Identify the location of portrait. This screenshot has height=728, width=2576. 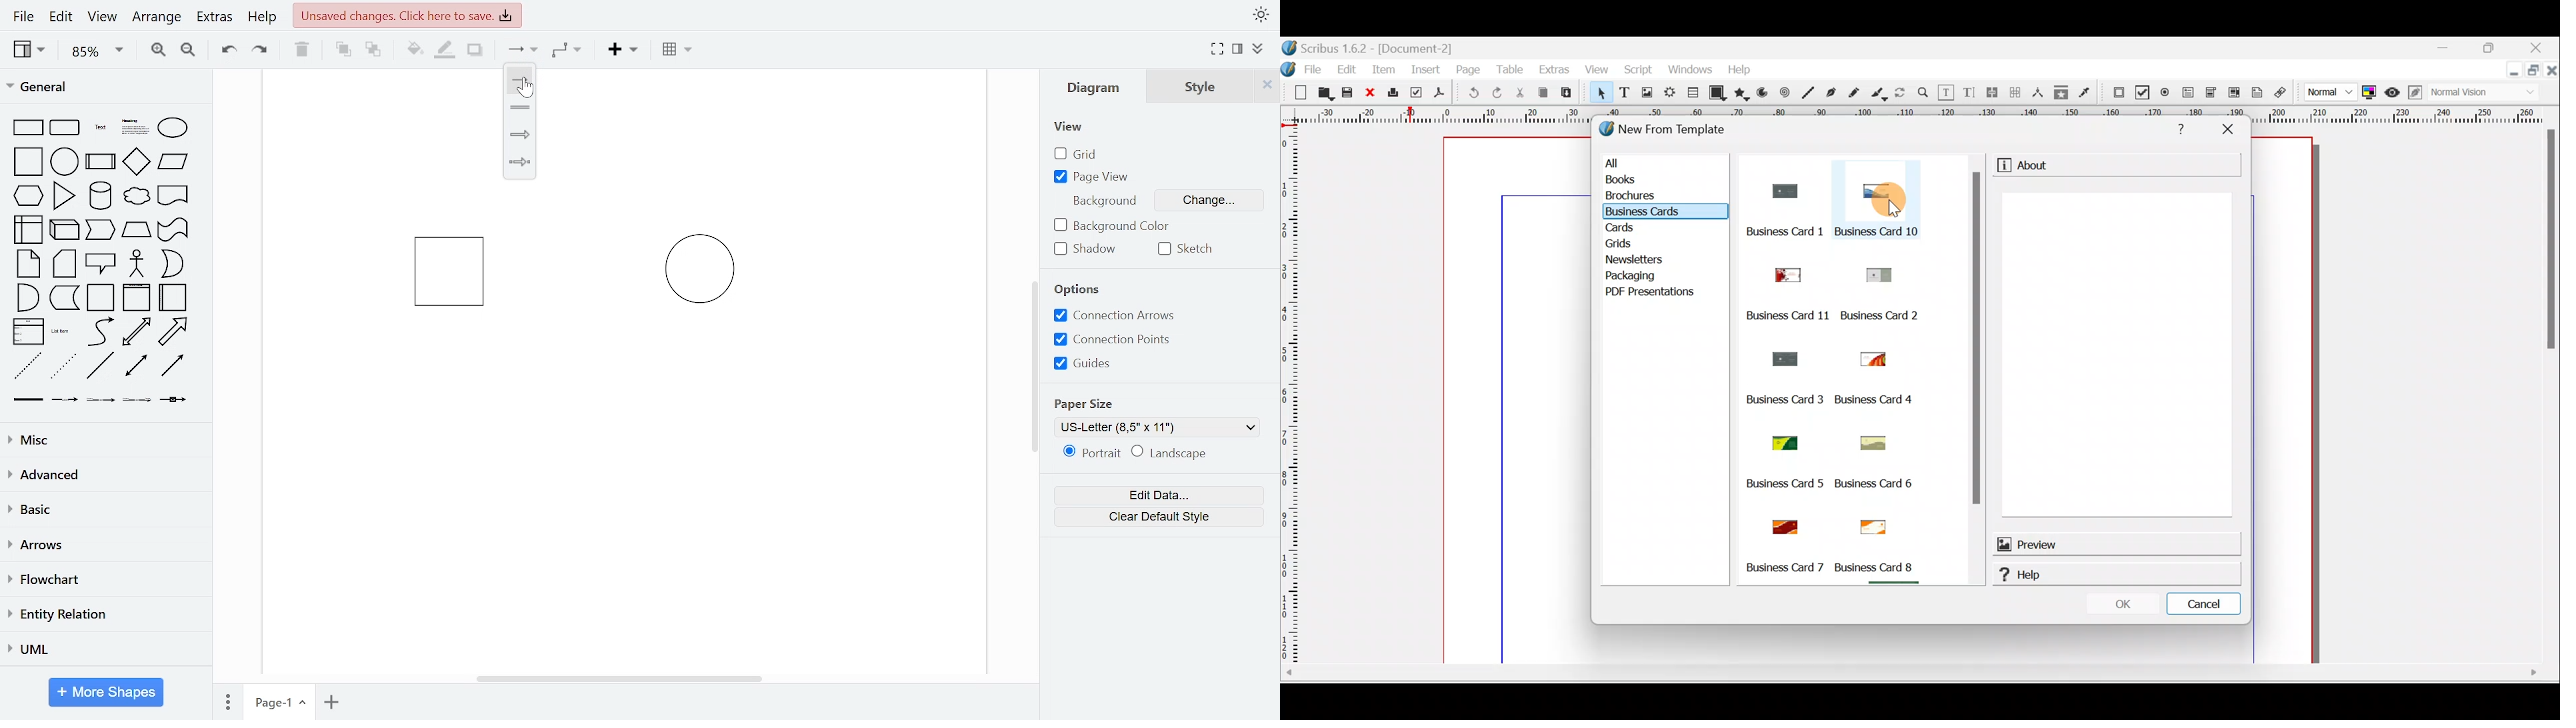
(1092, 453).